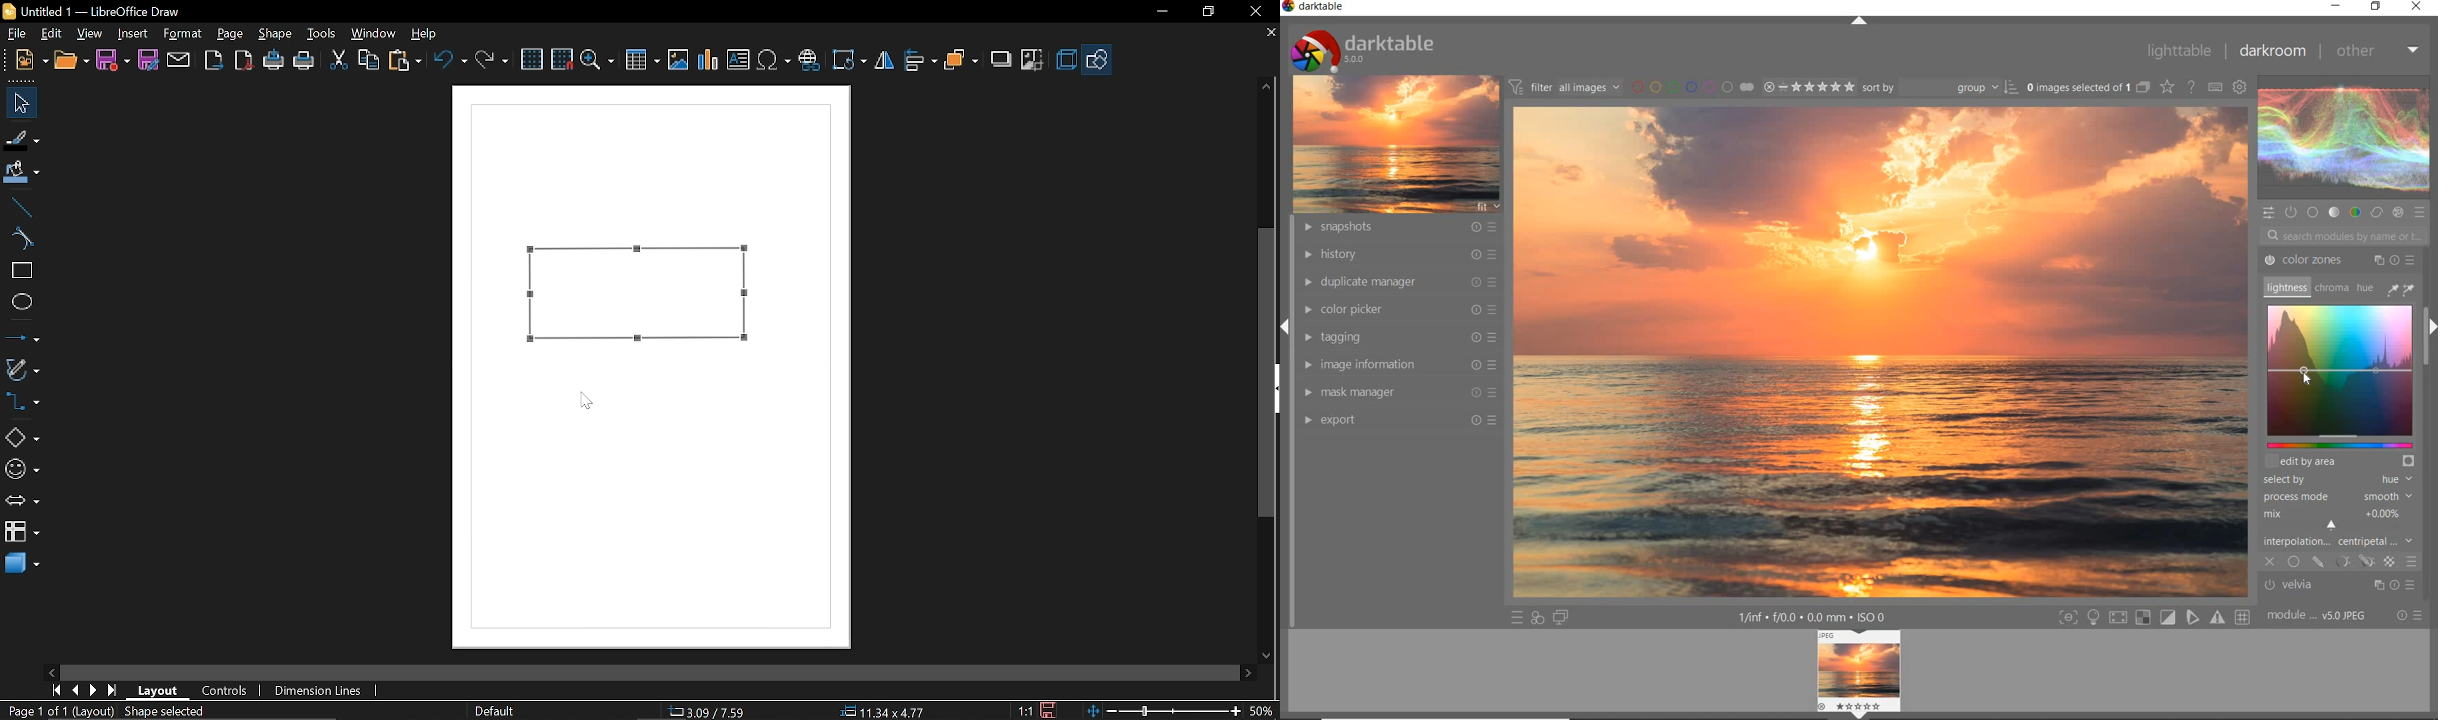 This screenshot has height=728, width=2464. What do you see at coordinates (774, 59) in the screenshot?
I see `insert symbol` at bounding box center [774, 59].